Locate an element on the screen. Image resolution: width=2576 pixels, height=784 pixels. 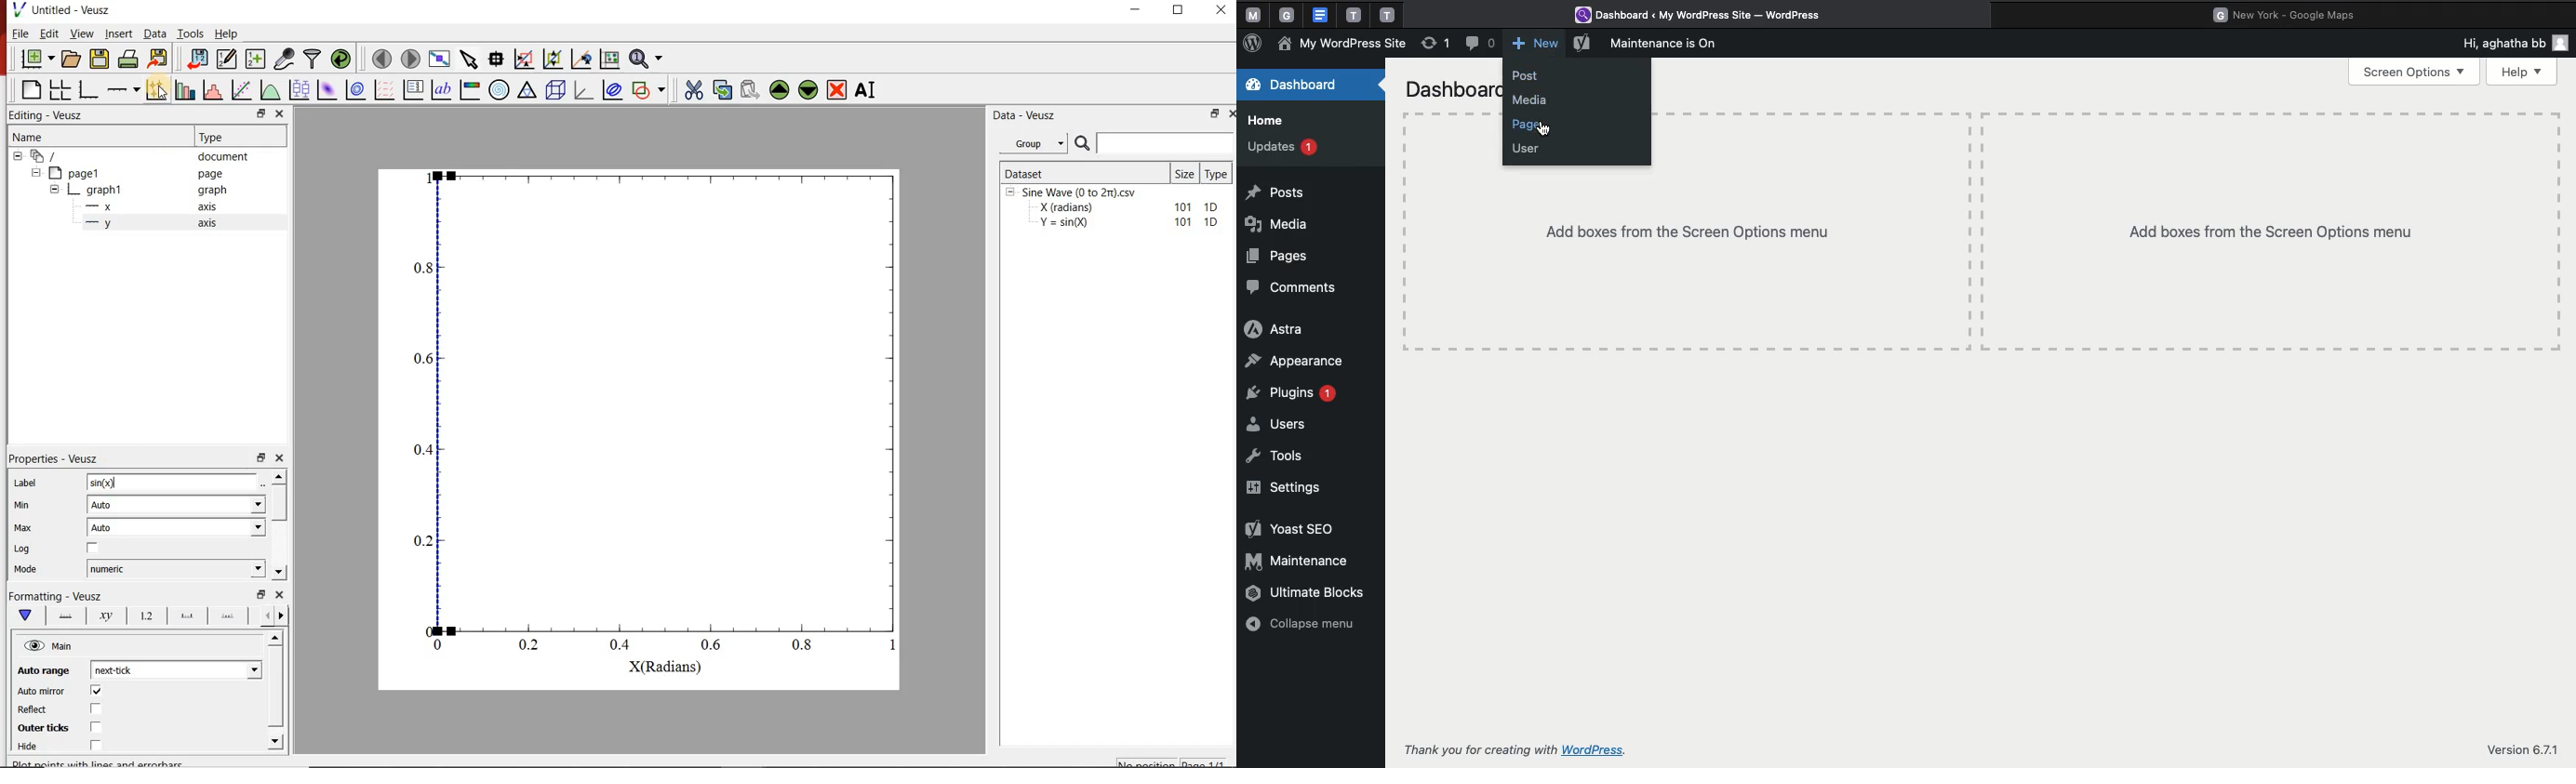
add boxes from the screen option menu is located at coordinates (1682, 261).